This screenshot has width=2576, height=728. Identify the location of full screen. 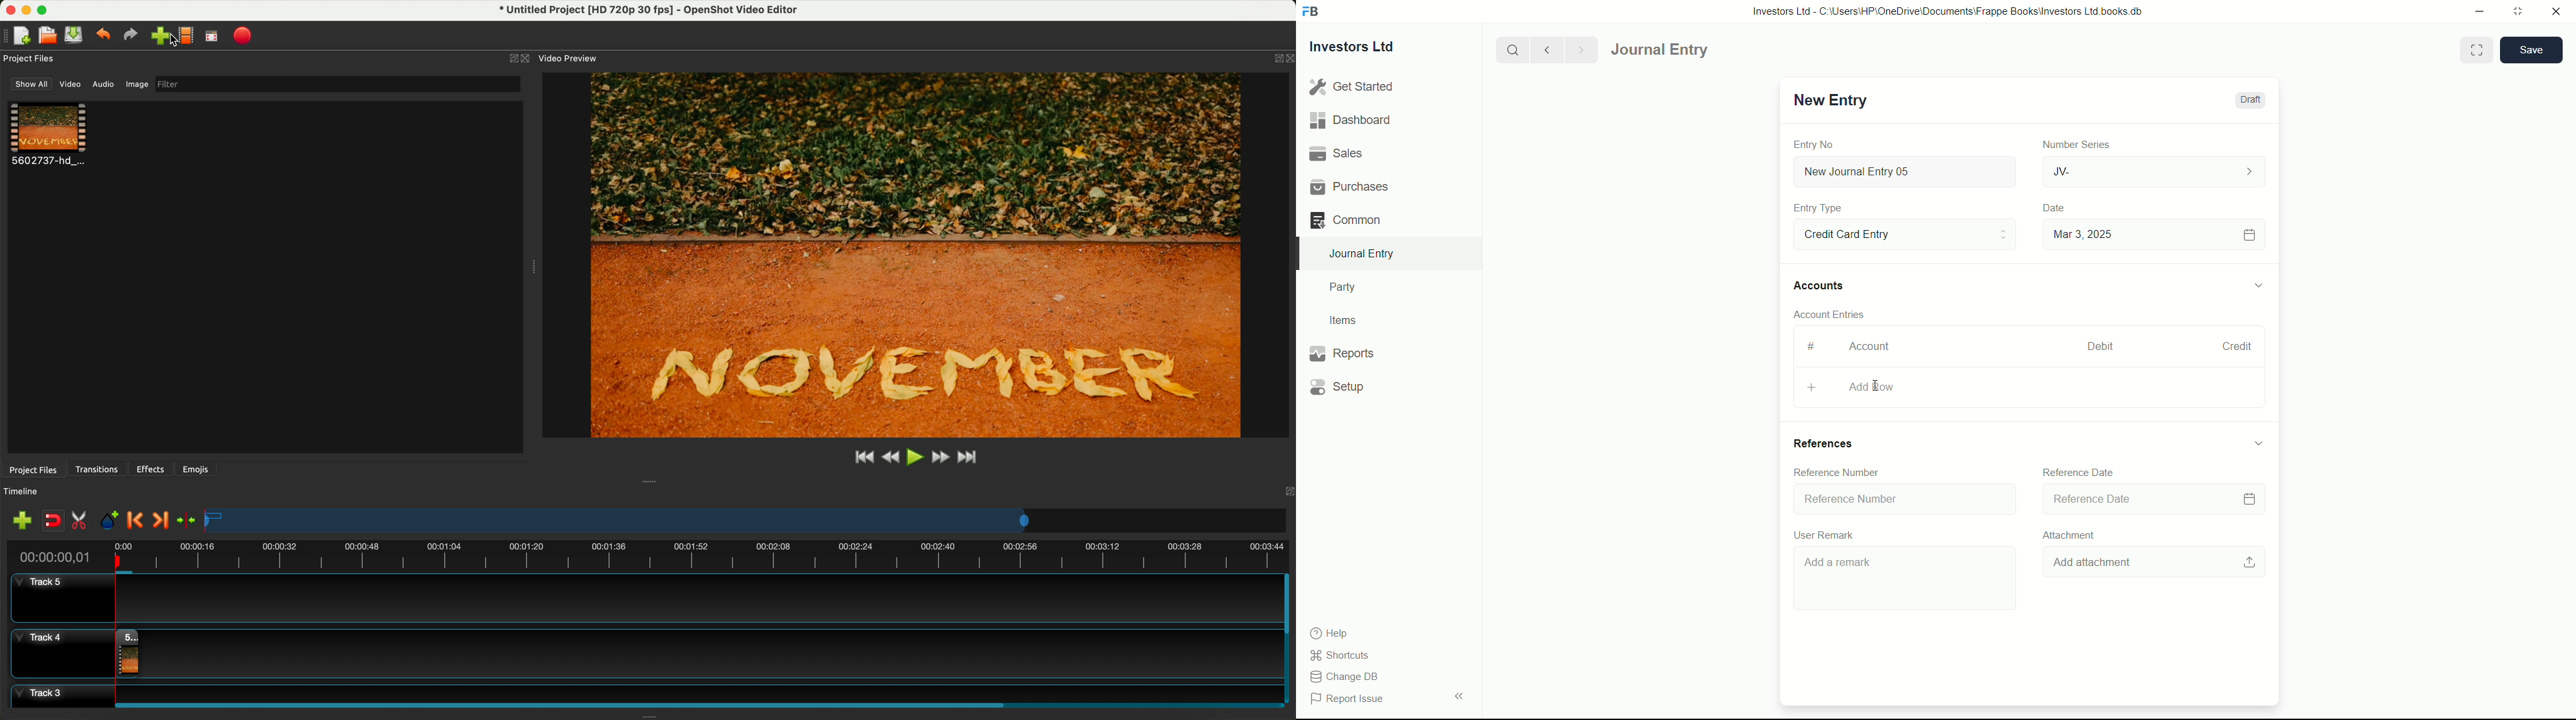
(212, 38).